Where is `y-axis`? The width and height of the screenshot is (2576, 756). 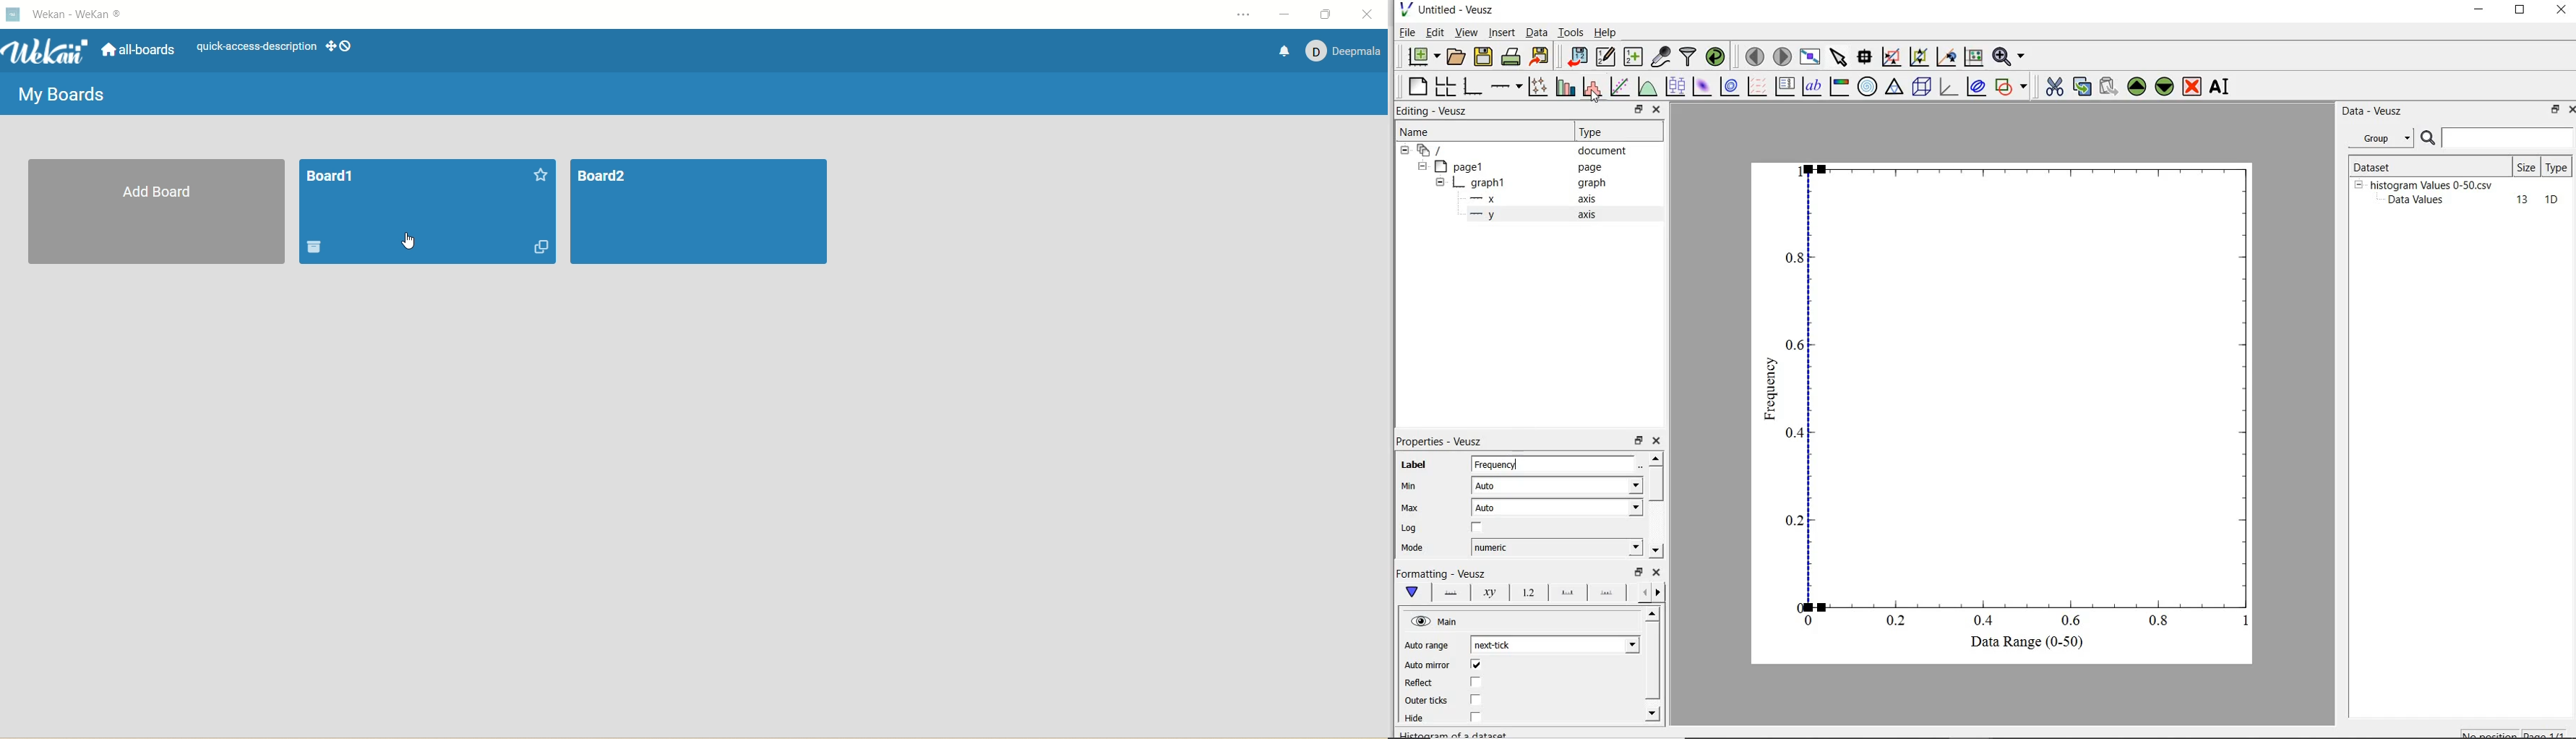 y-axis is located at coordinates (1485, 215).